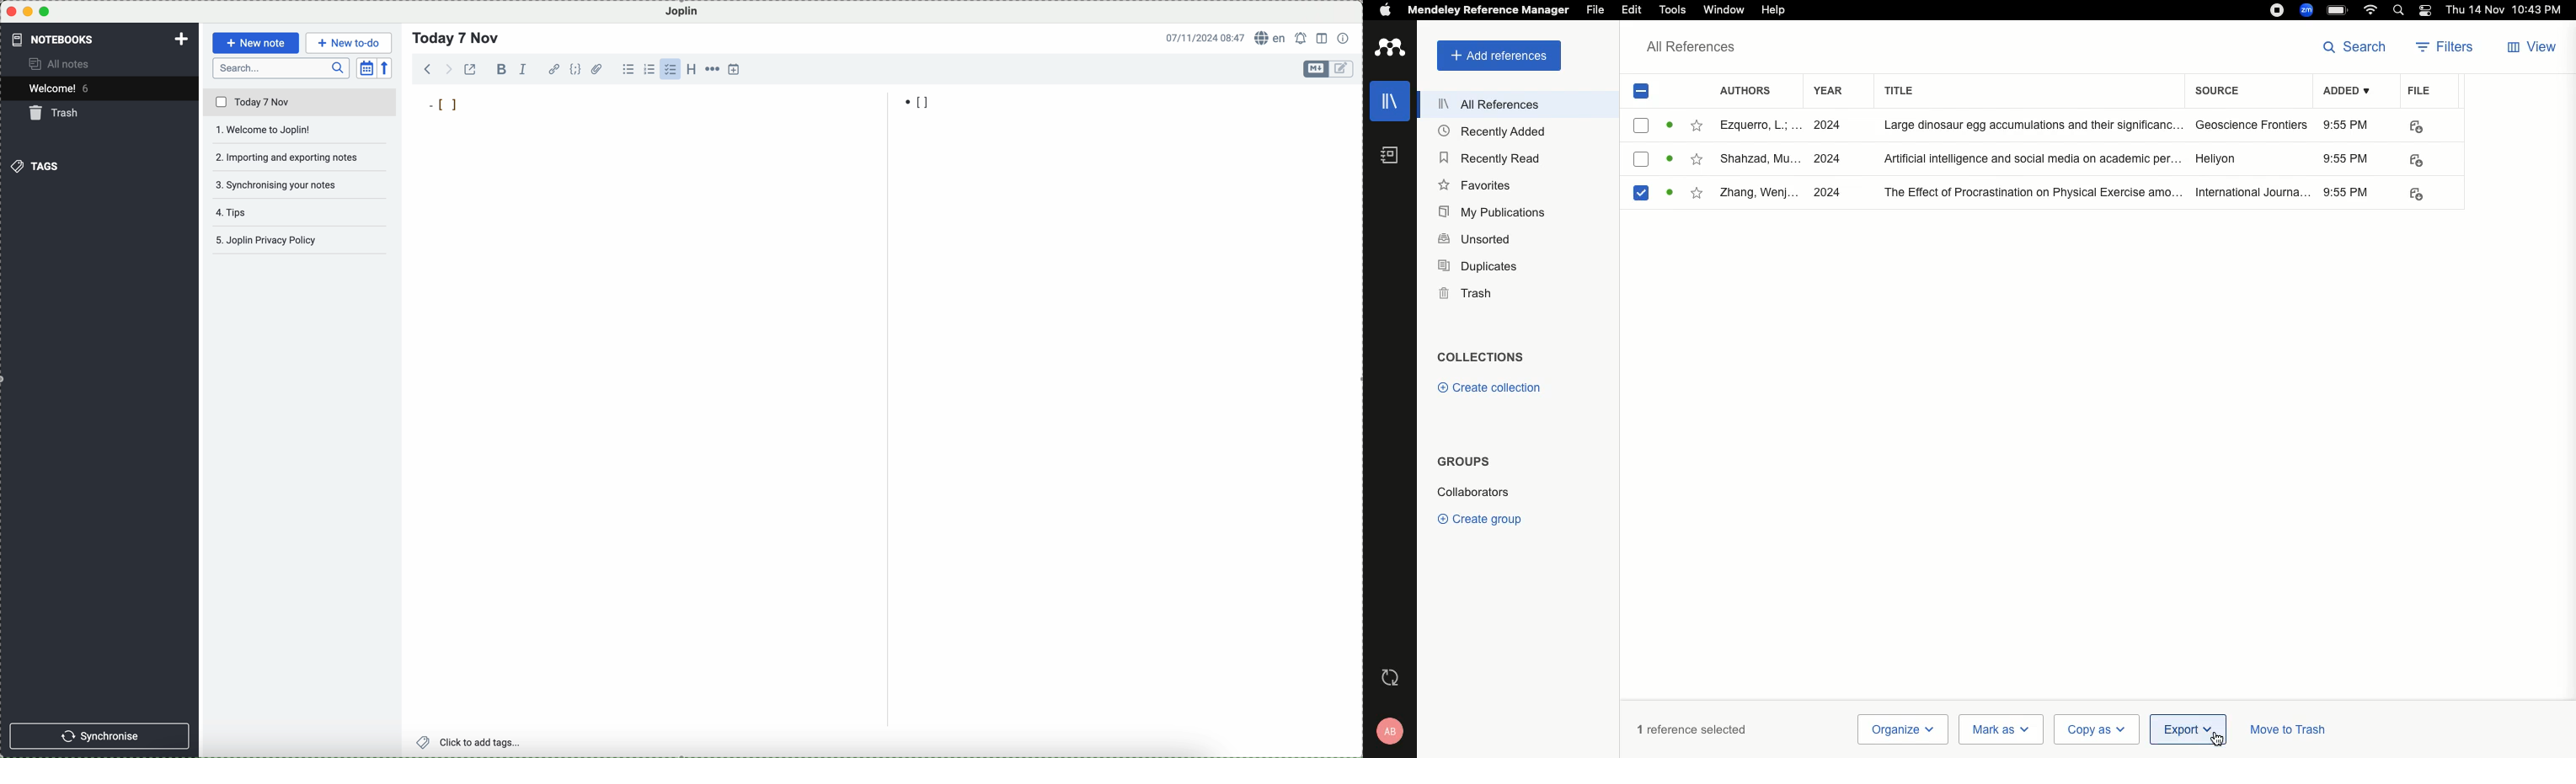  What do you see at coordinates (349, 43) in the screenshot?
I see `new to-do button` at bounding box center [349, 43].